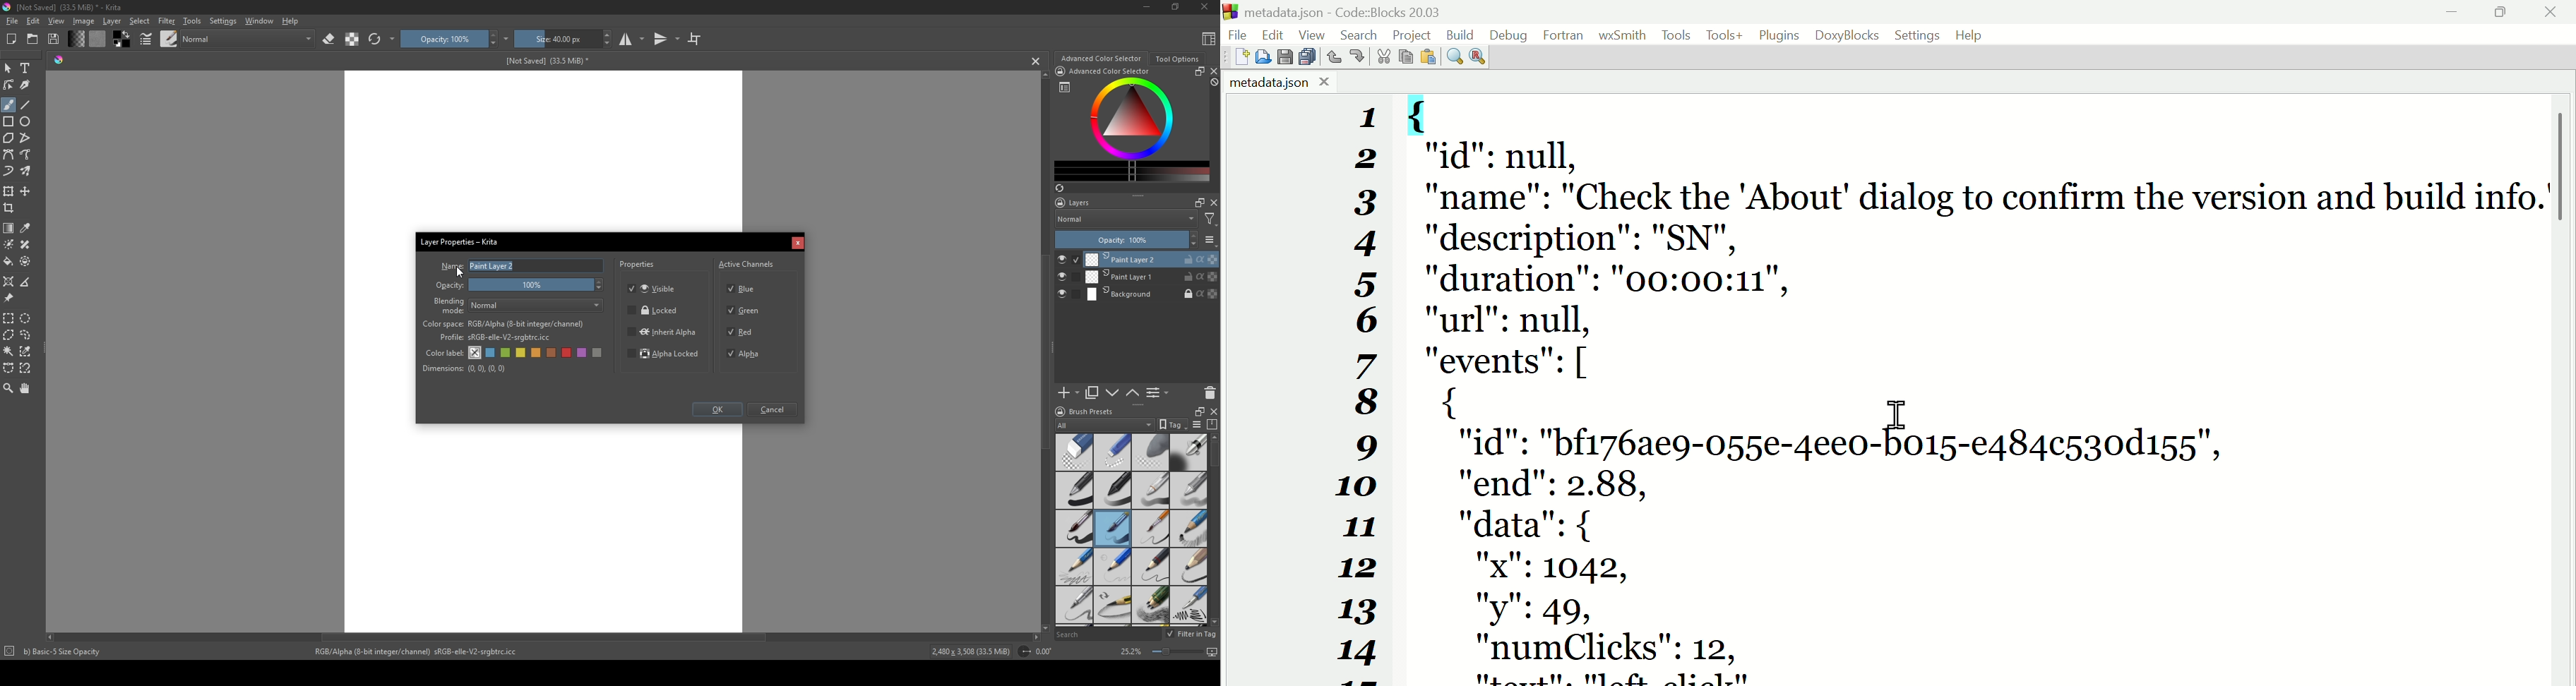 This screenshot has height=700, width=2576. Describe the element at coordinates (1150, 606) in the screenshot. I see `pencils` at that location.